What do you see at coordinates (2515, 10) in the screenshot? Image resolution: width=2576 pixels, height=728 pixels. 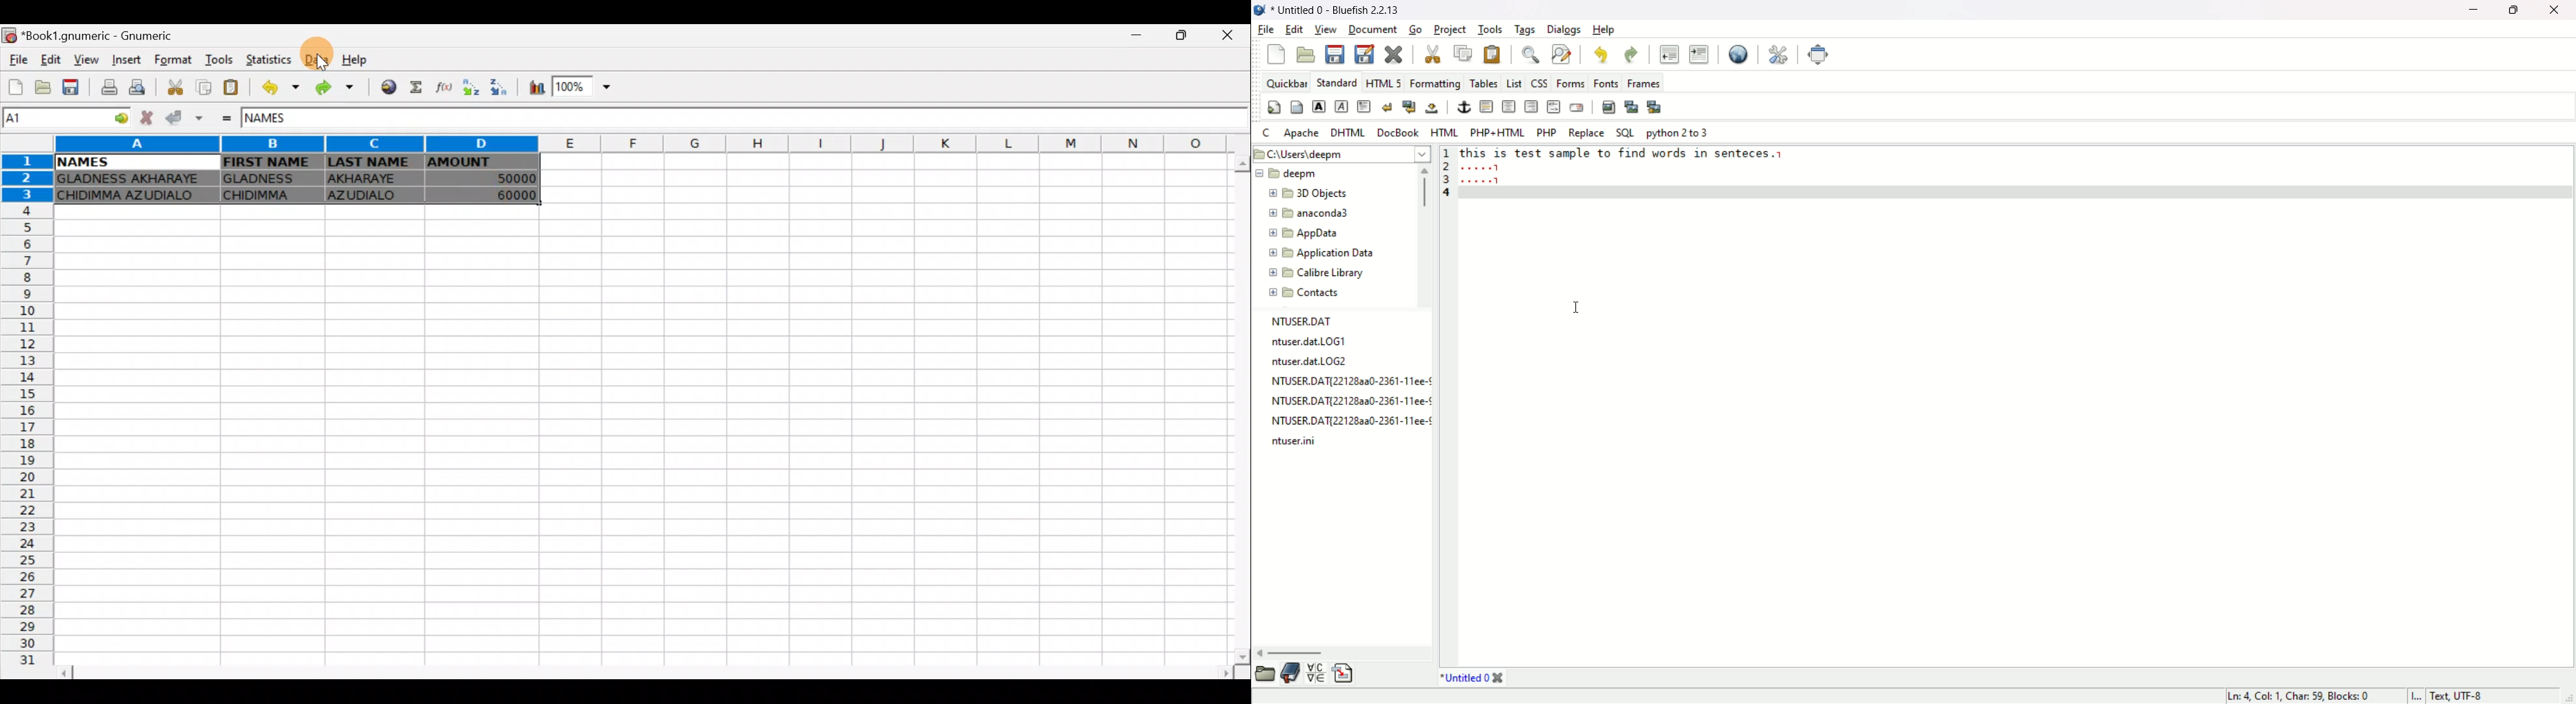 I see `maximize` at bounding box center [2515, 10].